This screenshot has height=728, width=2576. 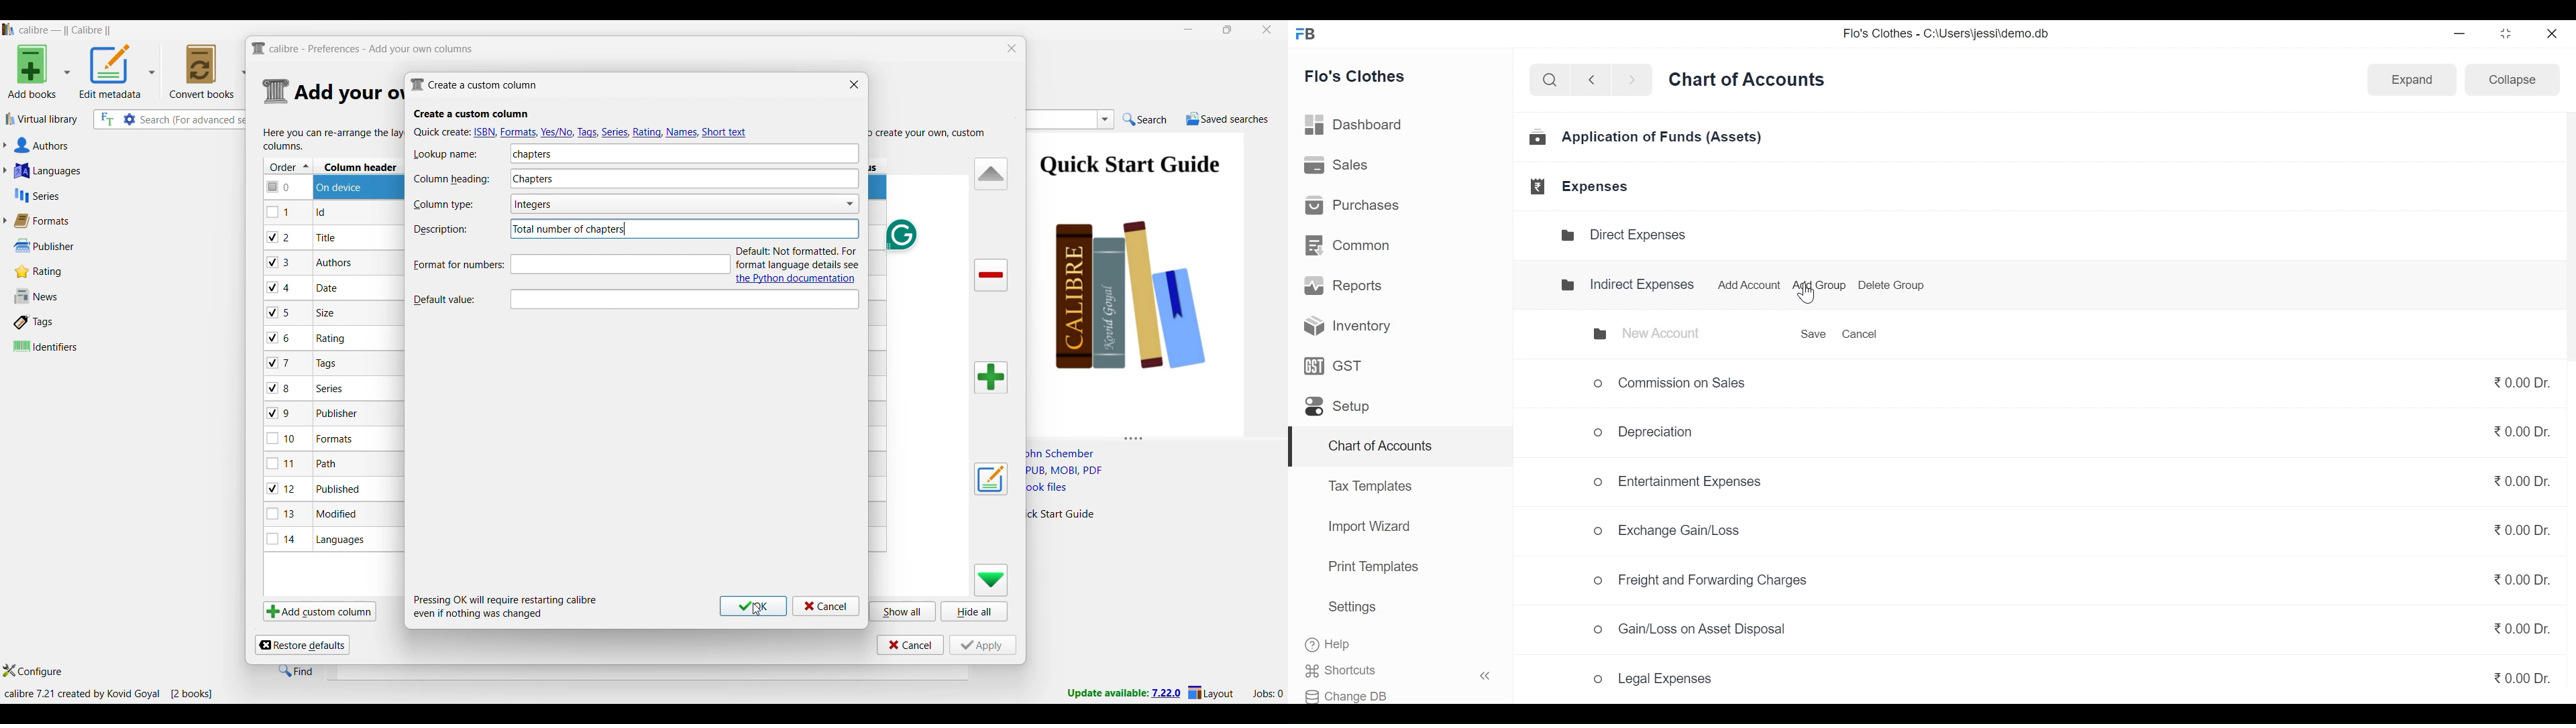 I want to click on Sales, so click(x=1338, y=166).